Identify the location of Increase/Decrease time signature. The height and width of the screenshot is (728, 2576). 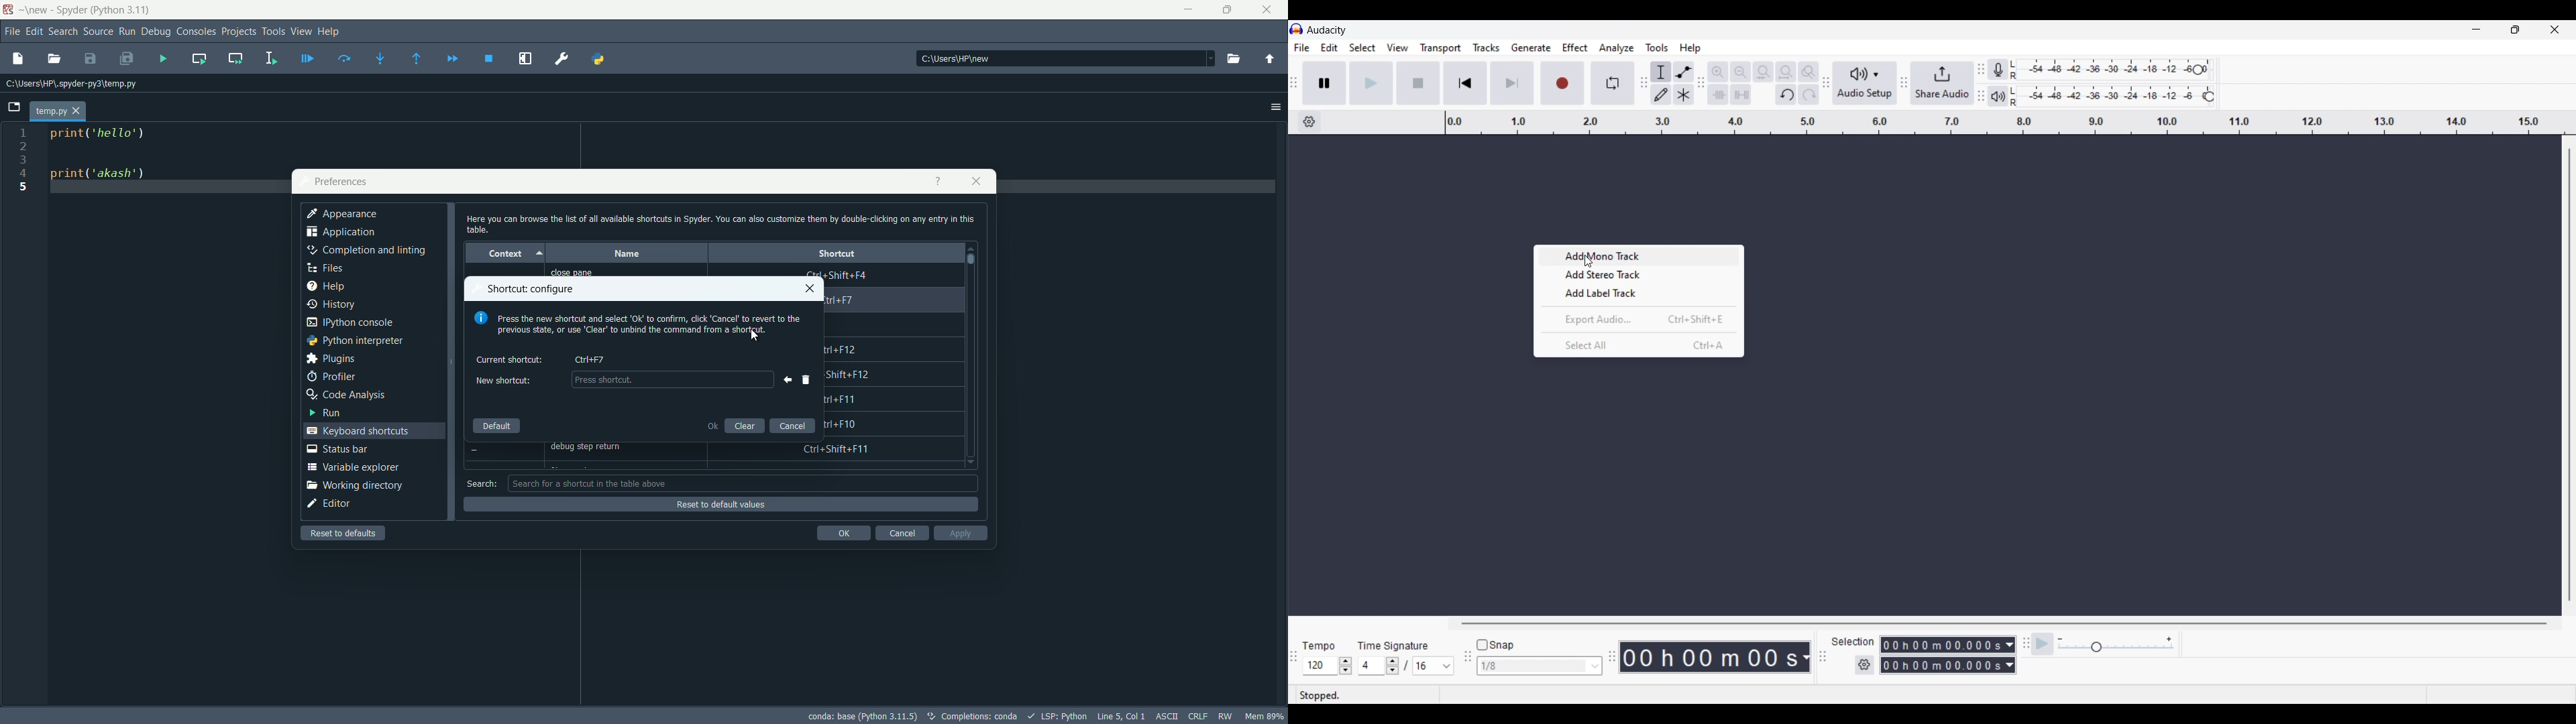
(1393, 666).